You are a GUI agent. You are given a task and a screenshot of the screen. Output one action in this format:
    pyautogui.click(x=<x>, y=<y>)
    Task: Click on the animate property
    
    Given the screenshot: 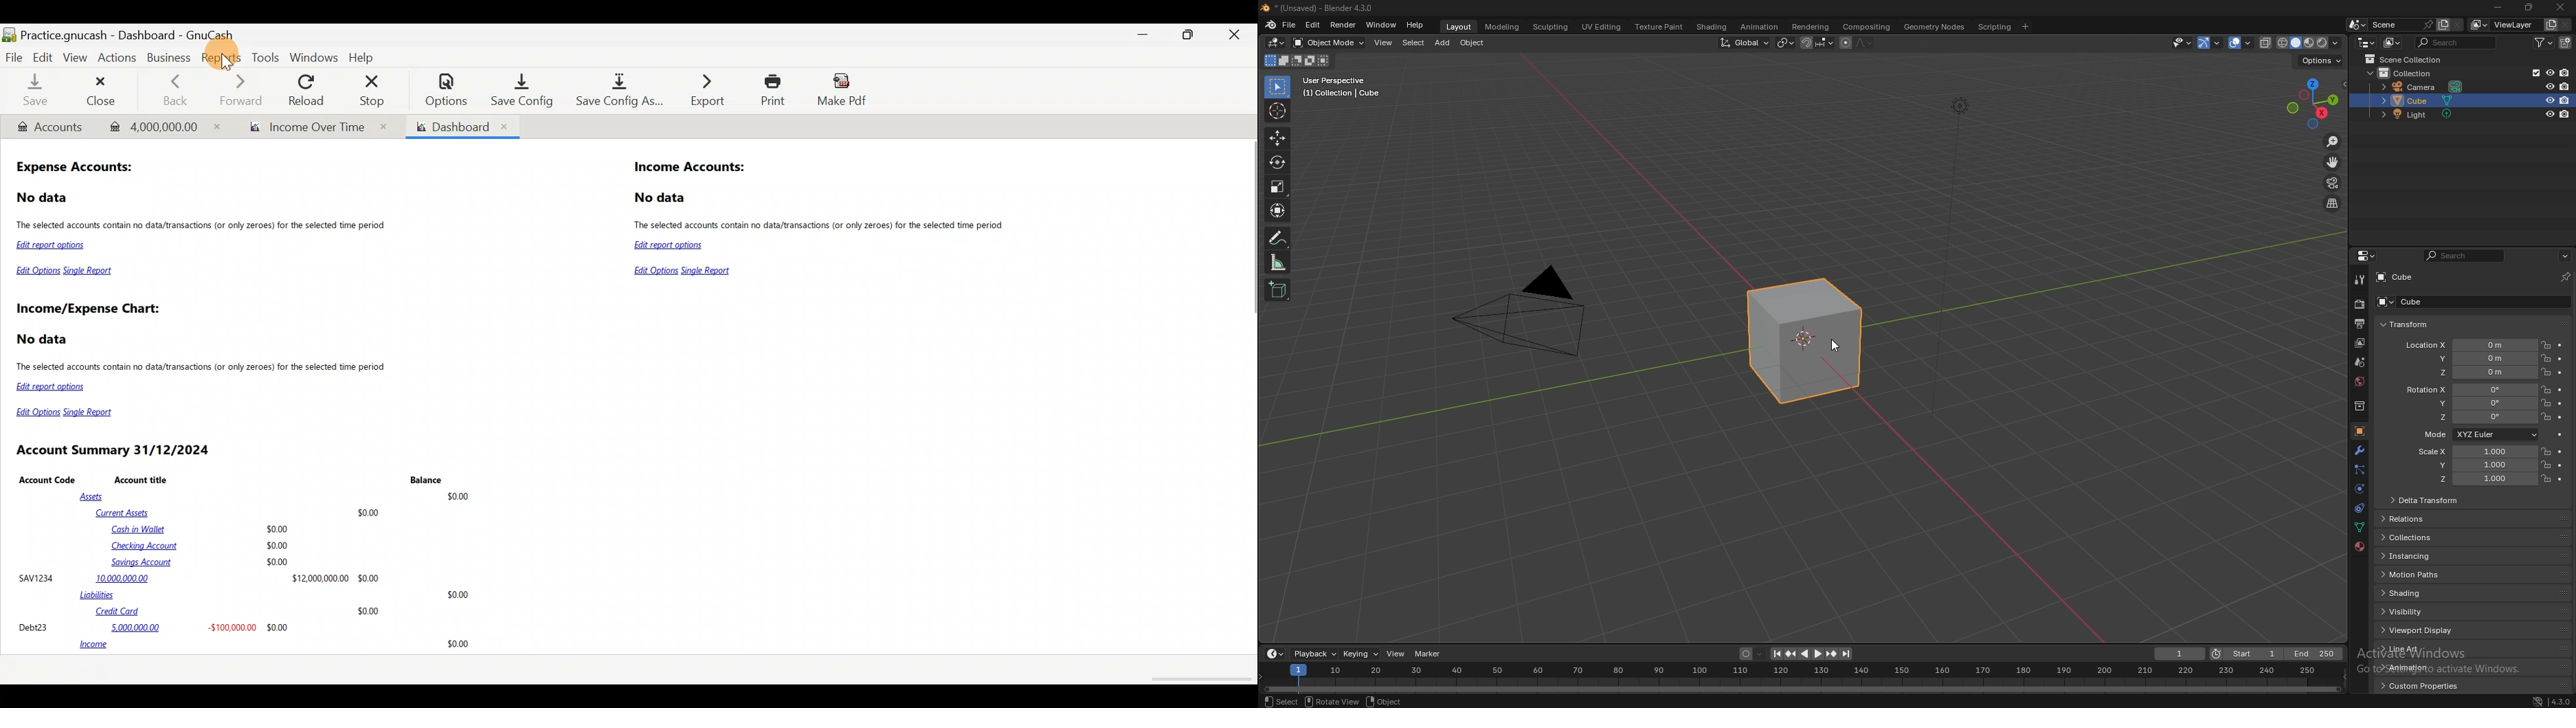 What is the action you would take?
    pyautogui.click(x=2560, y=480)
    